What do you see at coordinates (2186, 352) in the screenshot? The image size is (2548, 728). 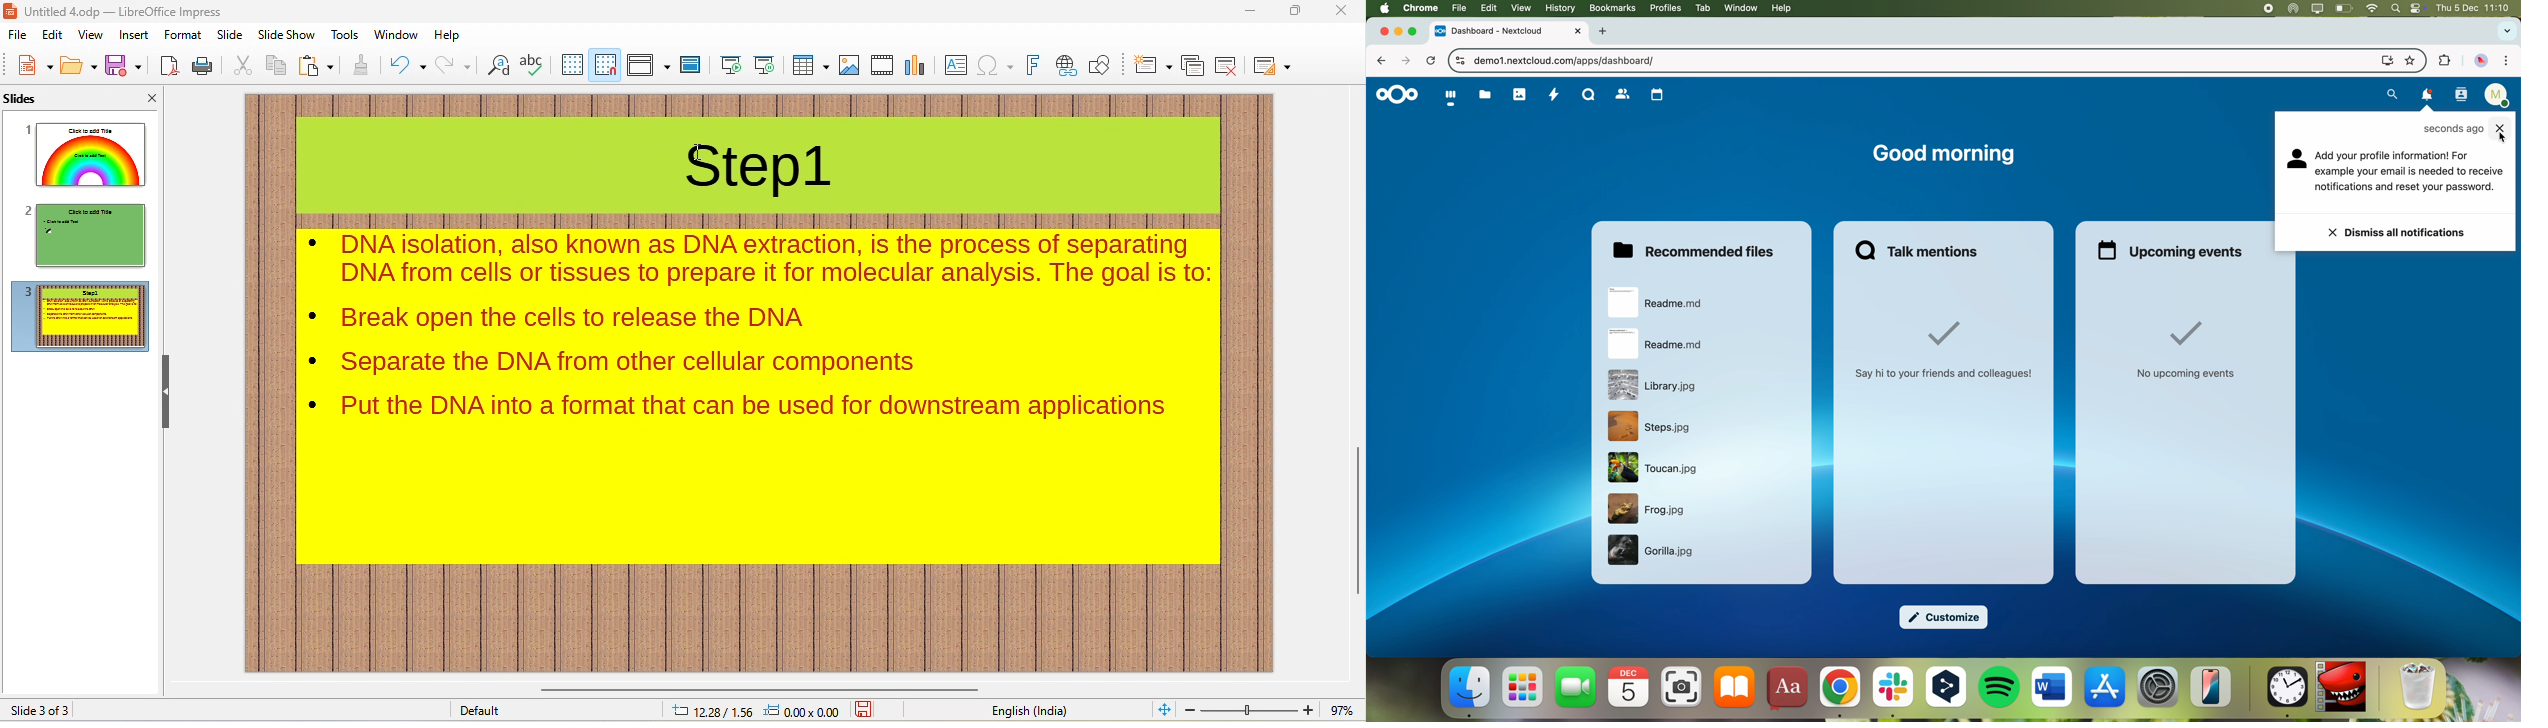 I see `no upcoming events` at bounding box center [2186, 352].